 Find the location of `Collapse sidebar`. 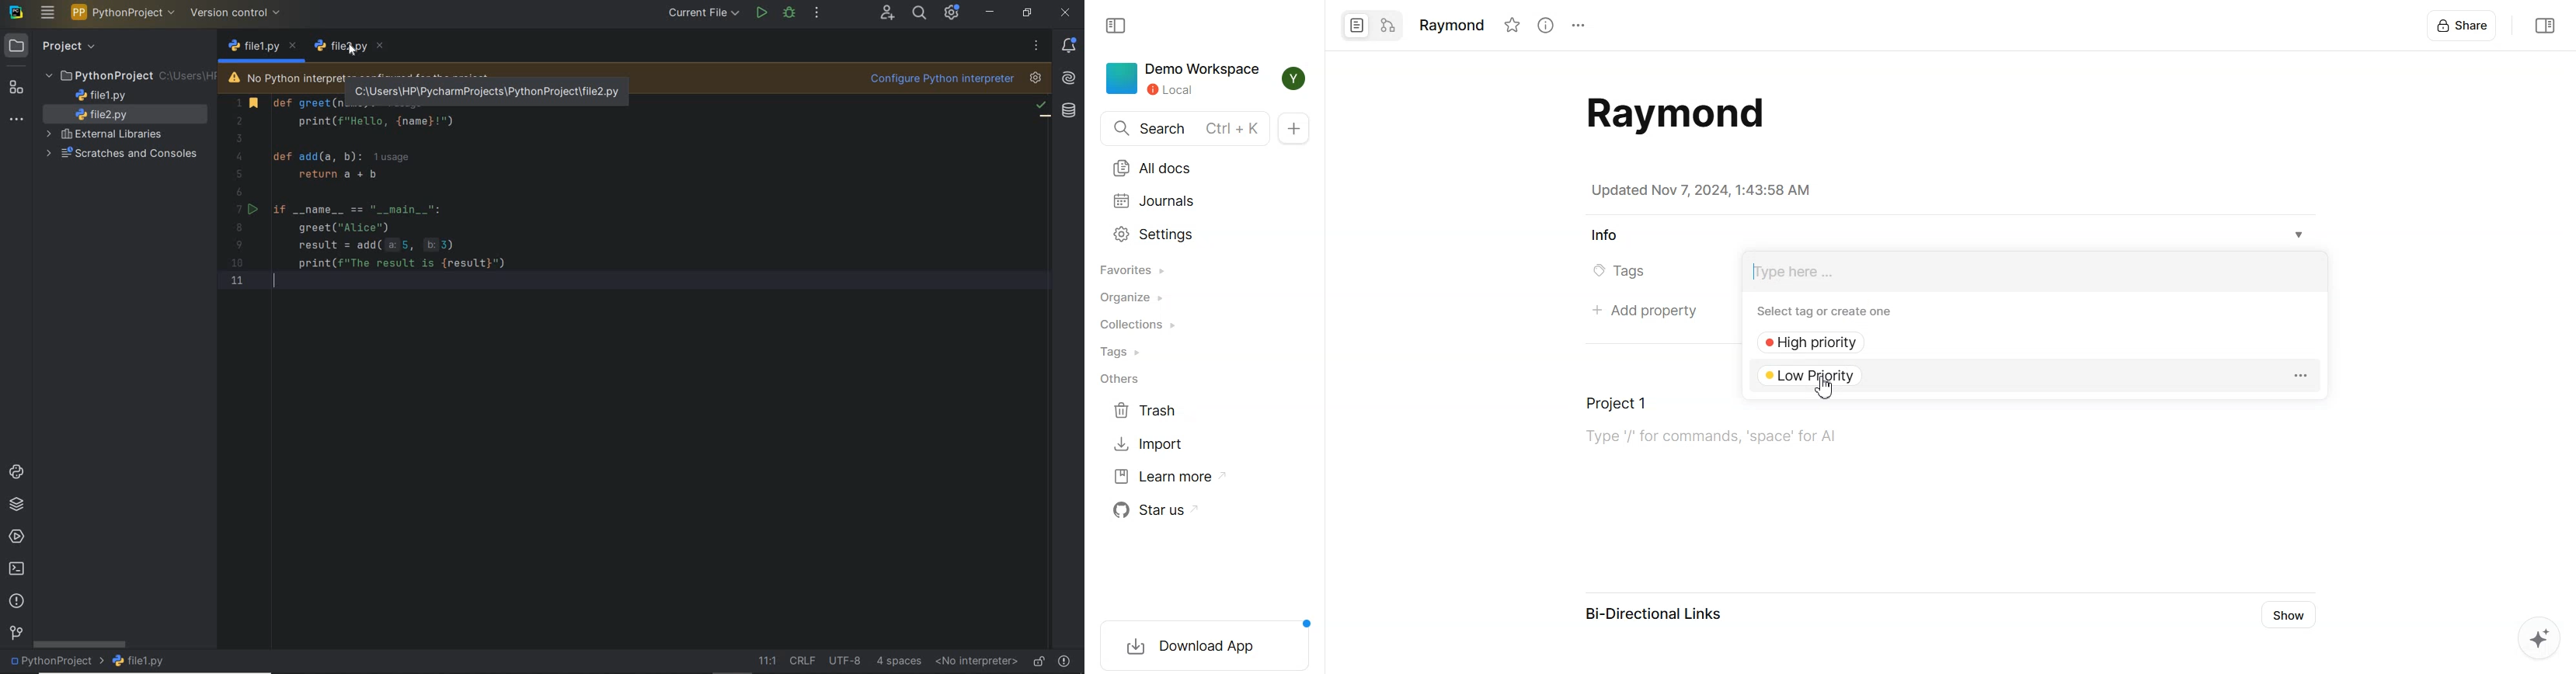

Collapse sidebar is located at coordinates (2543, 25).